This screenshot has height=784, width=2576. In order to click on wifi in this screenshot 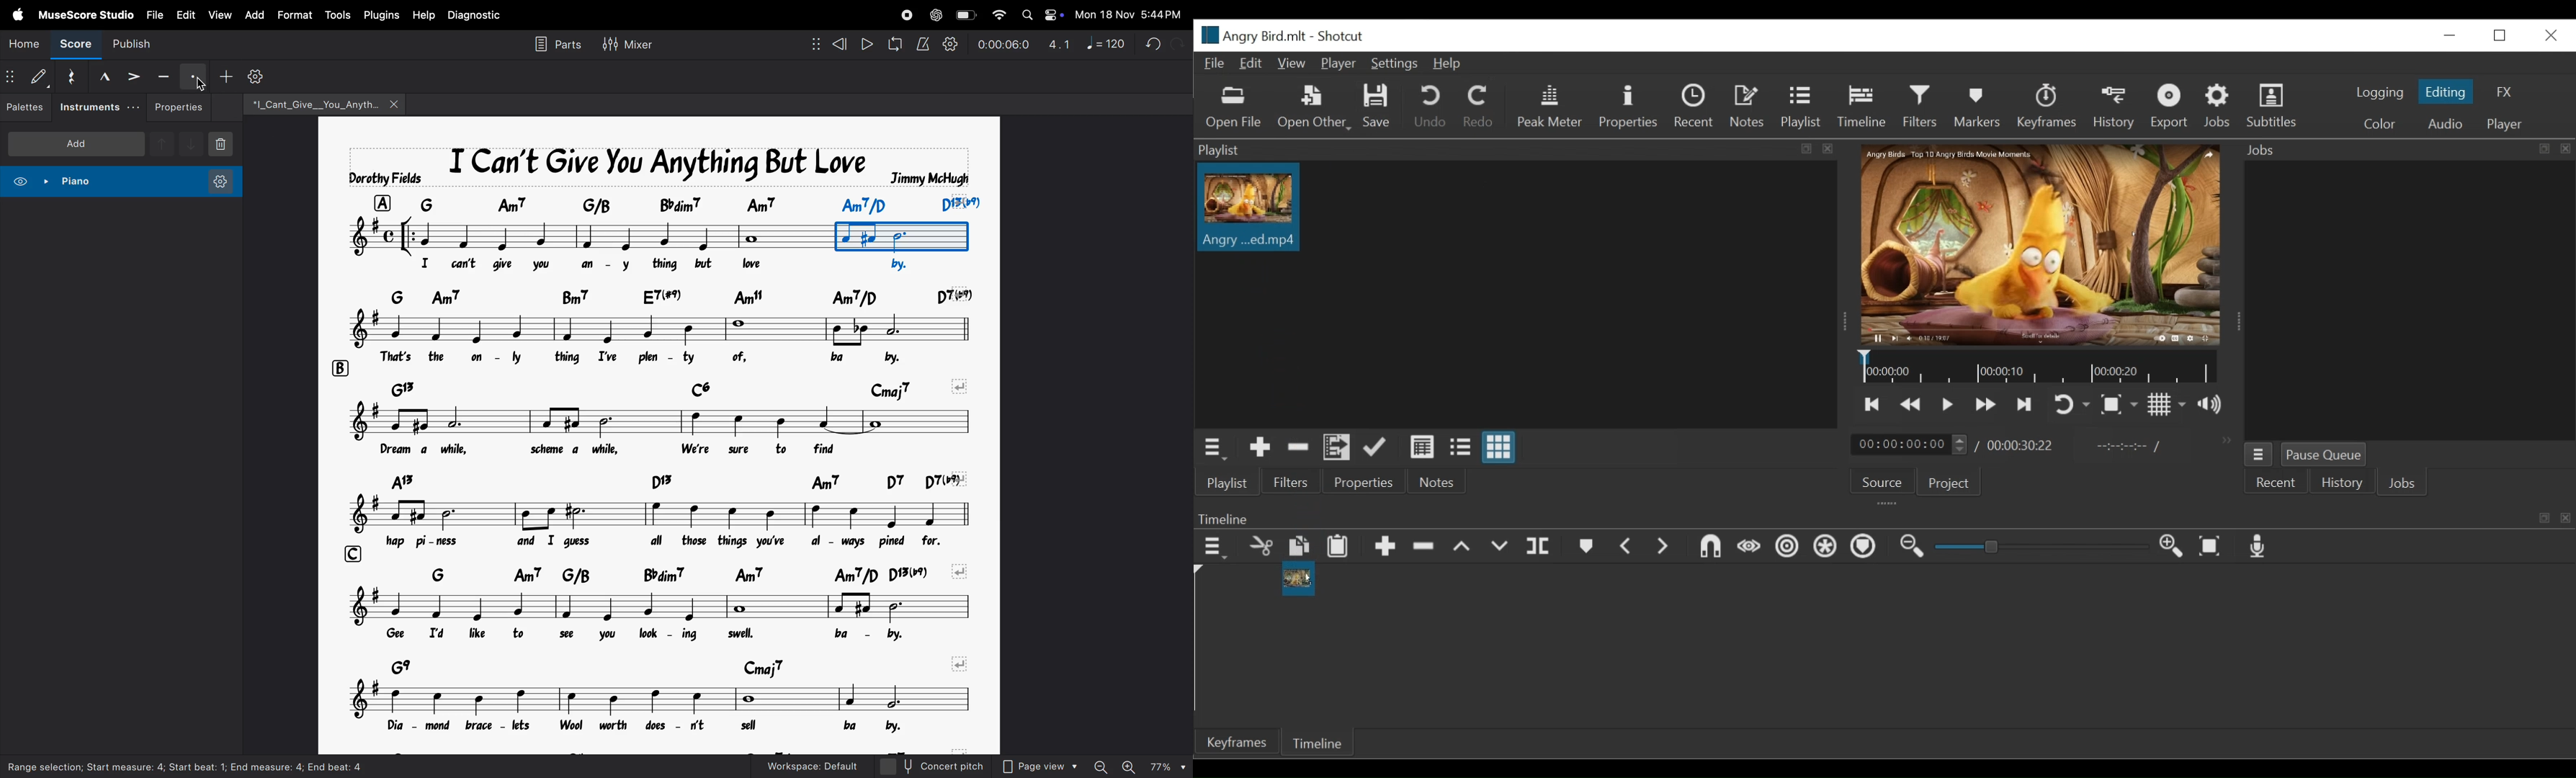, I will do `click(997, 15)`.